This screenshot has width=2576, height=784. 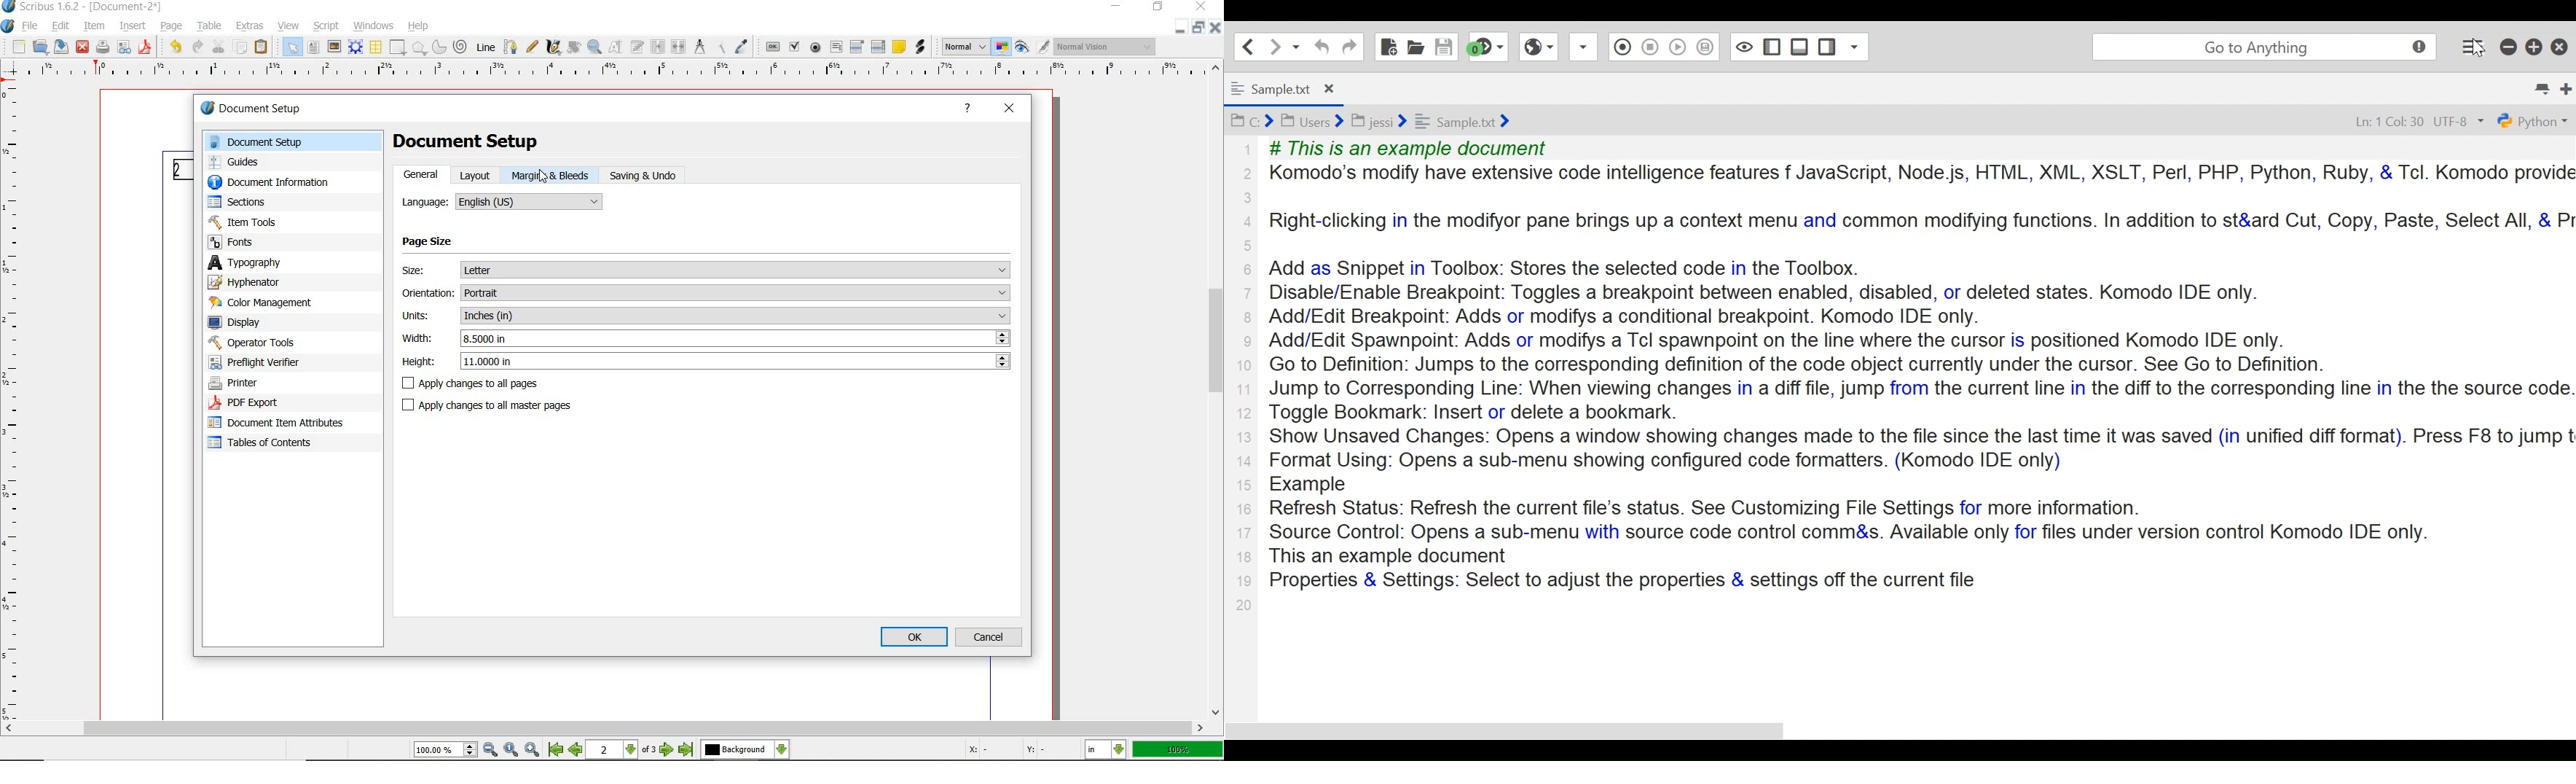 I want to click on close, so click(x=1201, y=7).